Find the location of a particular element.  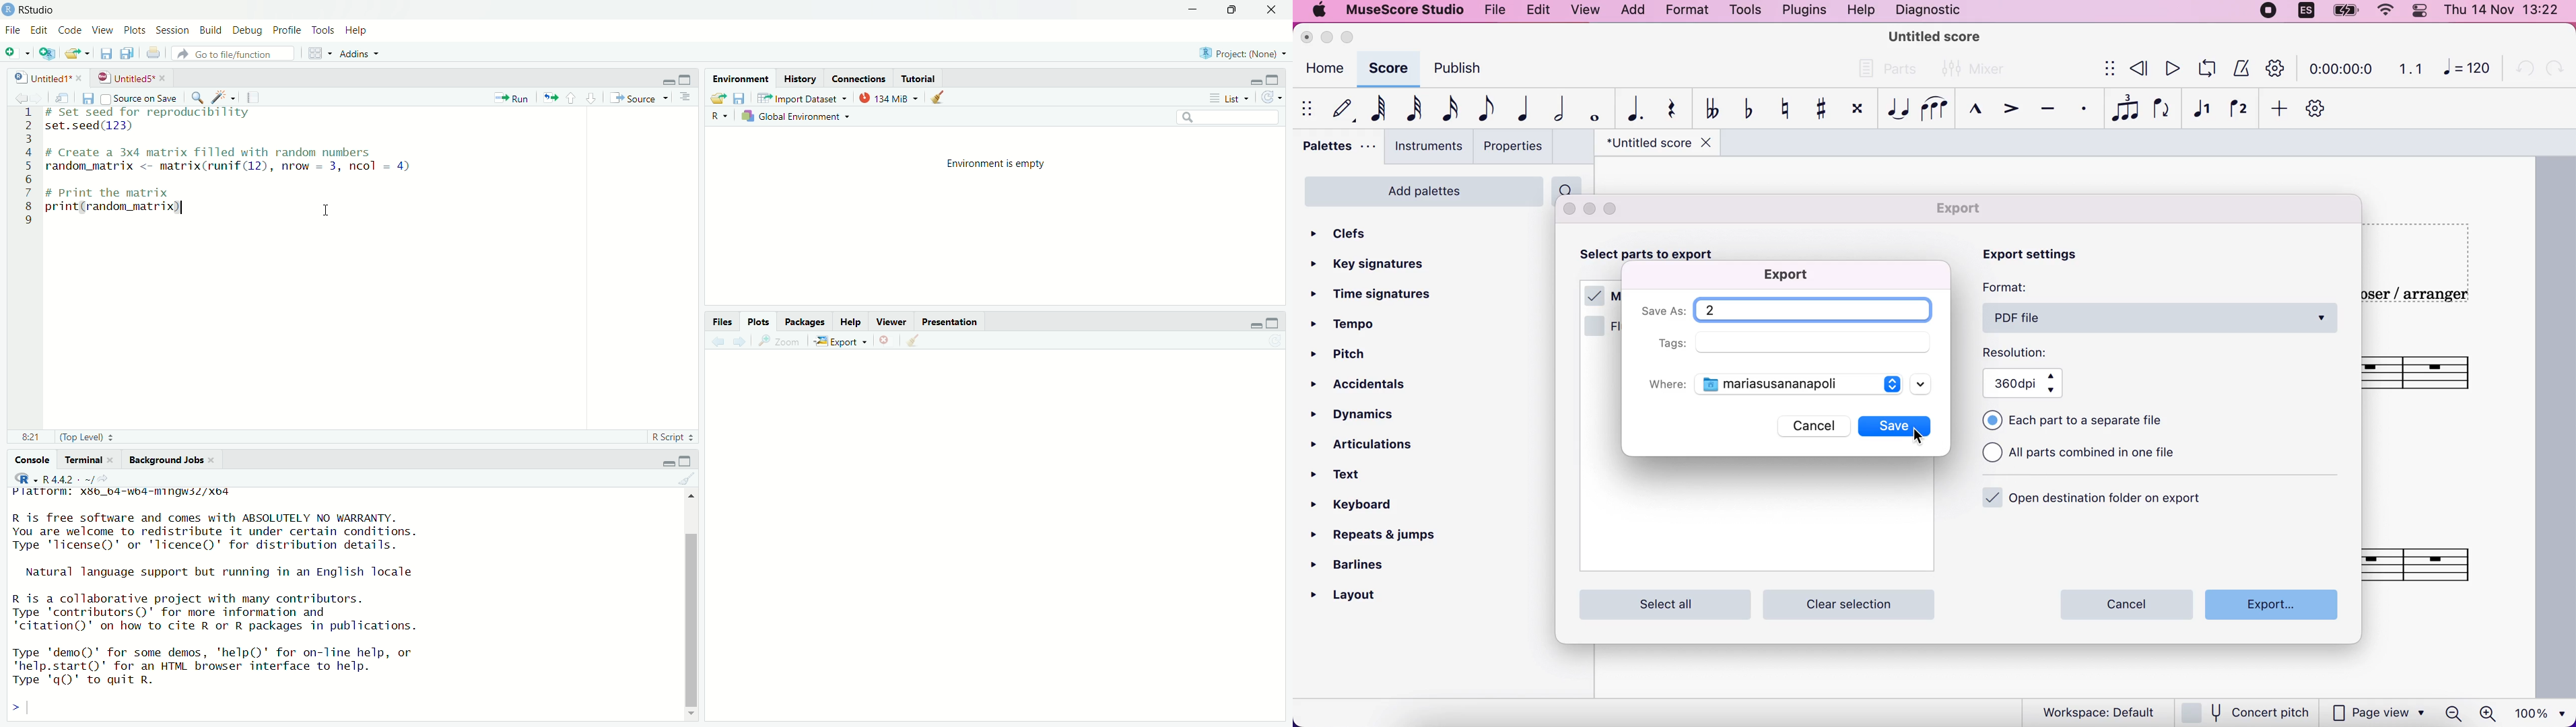

title is located at coordinates (1658, 145).